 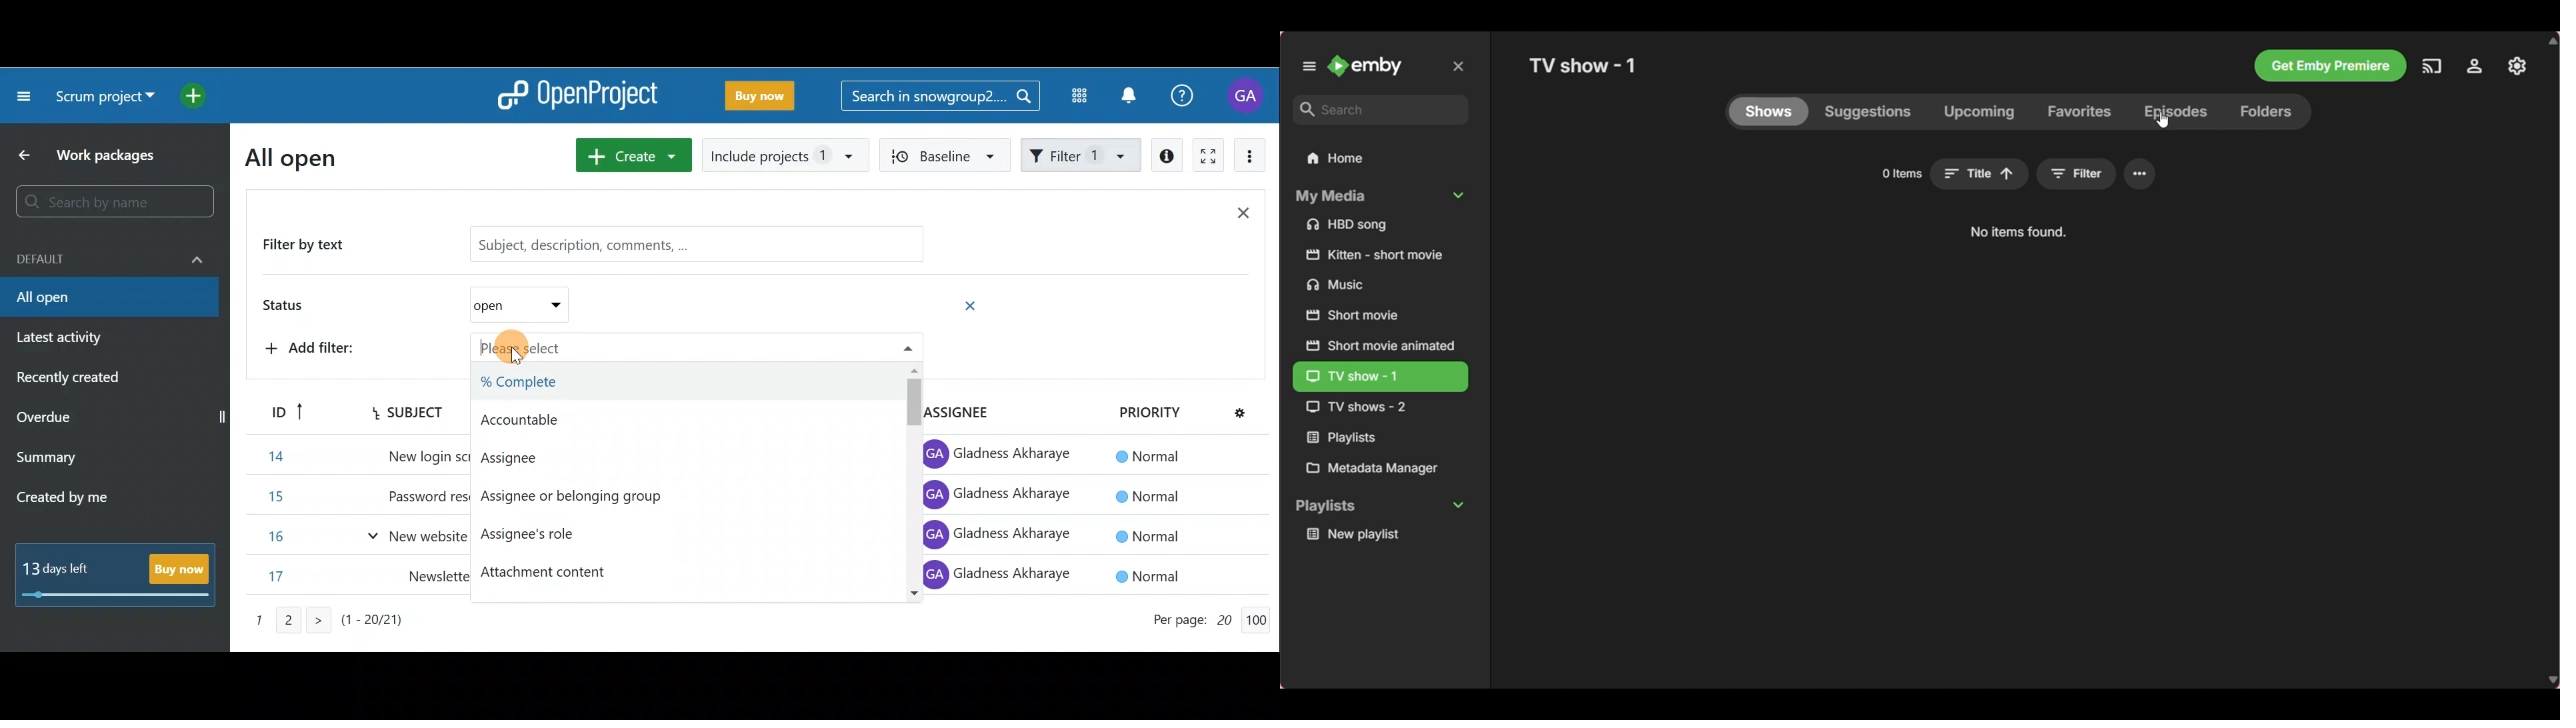 What do you see at coordinates (1248, 95) in the screenshot?
I see `Account name` at bounding box center [1248, 95].